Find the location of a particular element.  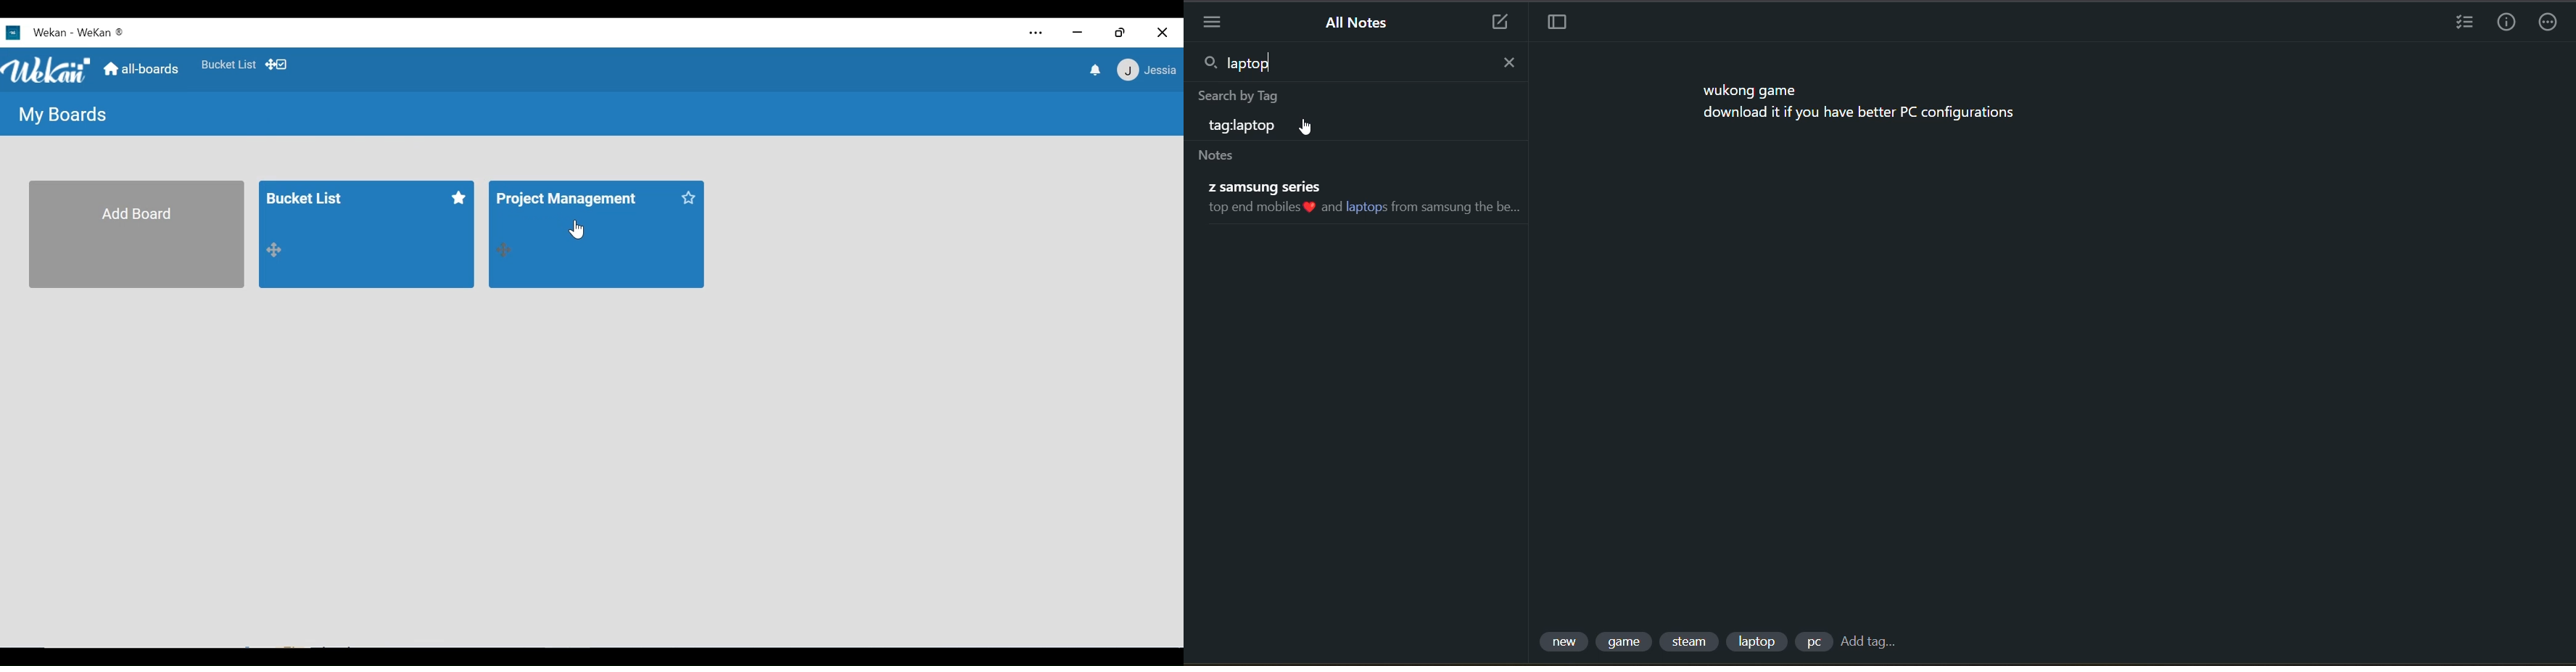

all notes is located at coordinates (1360, 25).